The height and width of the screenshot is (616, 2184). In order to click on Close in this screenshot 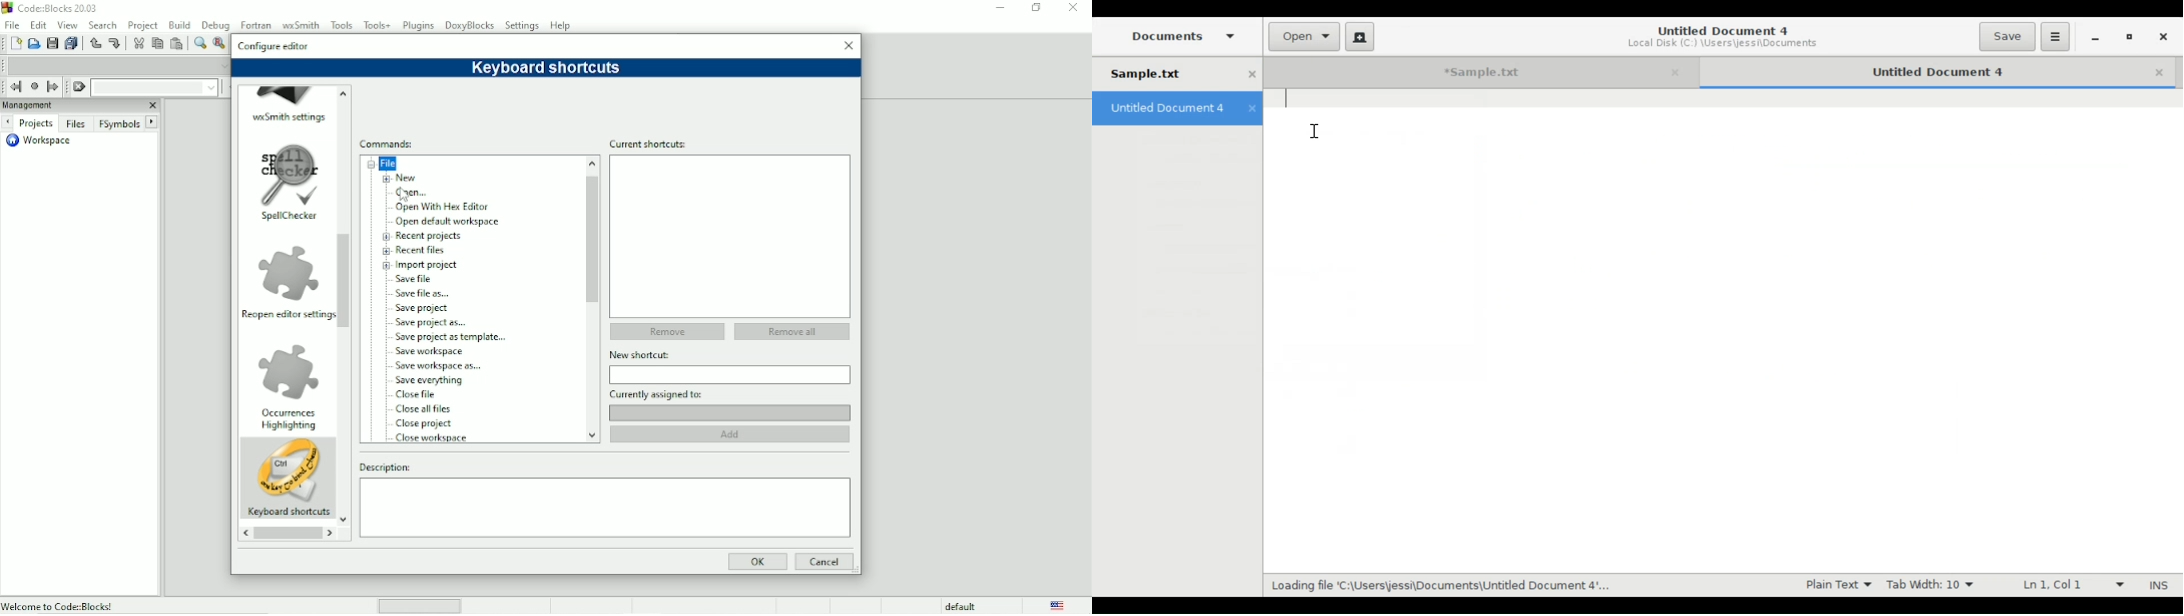, I will do `click(2164, 71)`.